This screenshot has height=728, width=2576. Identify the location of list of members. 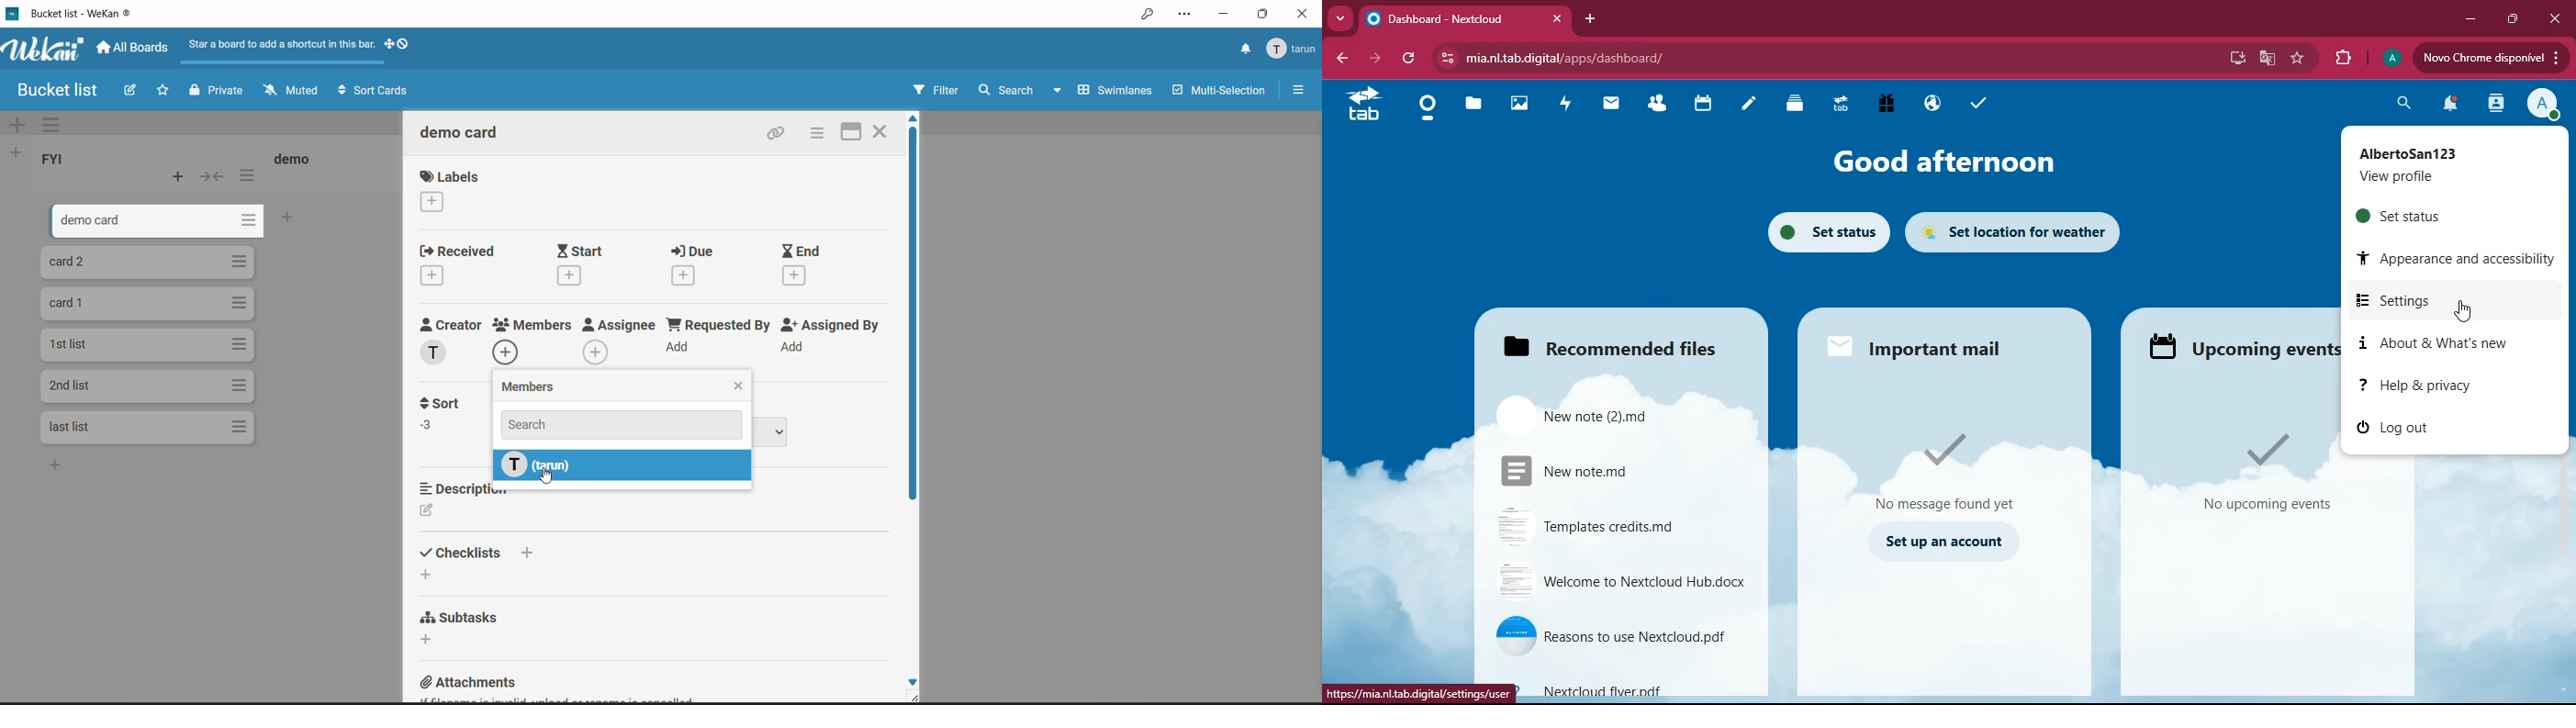
(622, 465).